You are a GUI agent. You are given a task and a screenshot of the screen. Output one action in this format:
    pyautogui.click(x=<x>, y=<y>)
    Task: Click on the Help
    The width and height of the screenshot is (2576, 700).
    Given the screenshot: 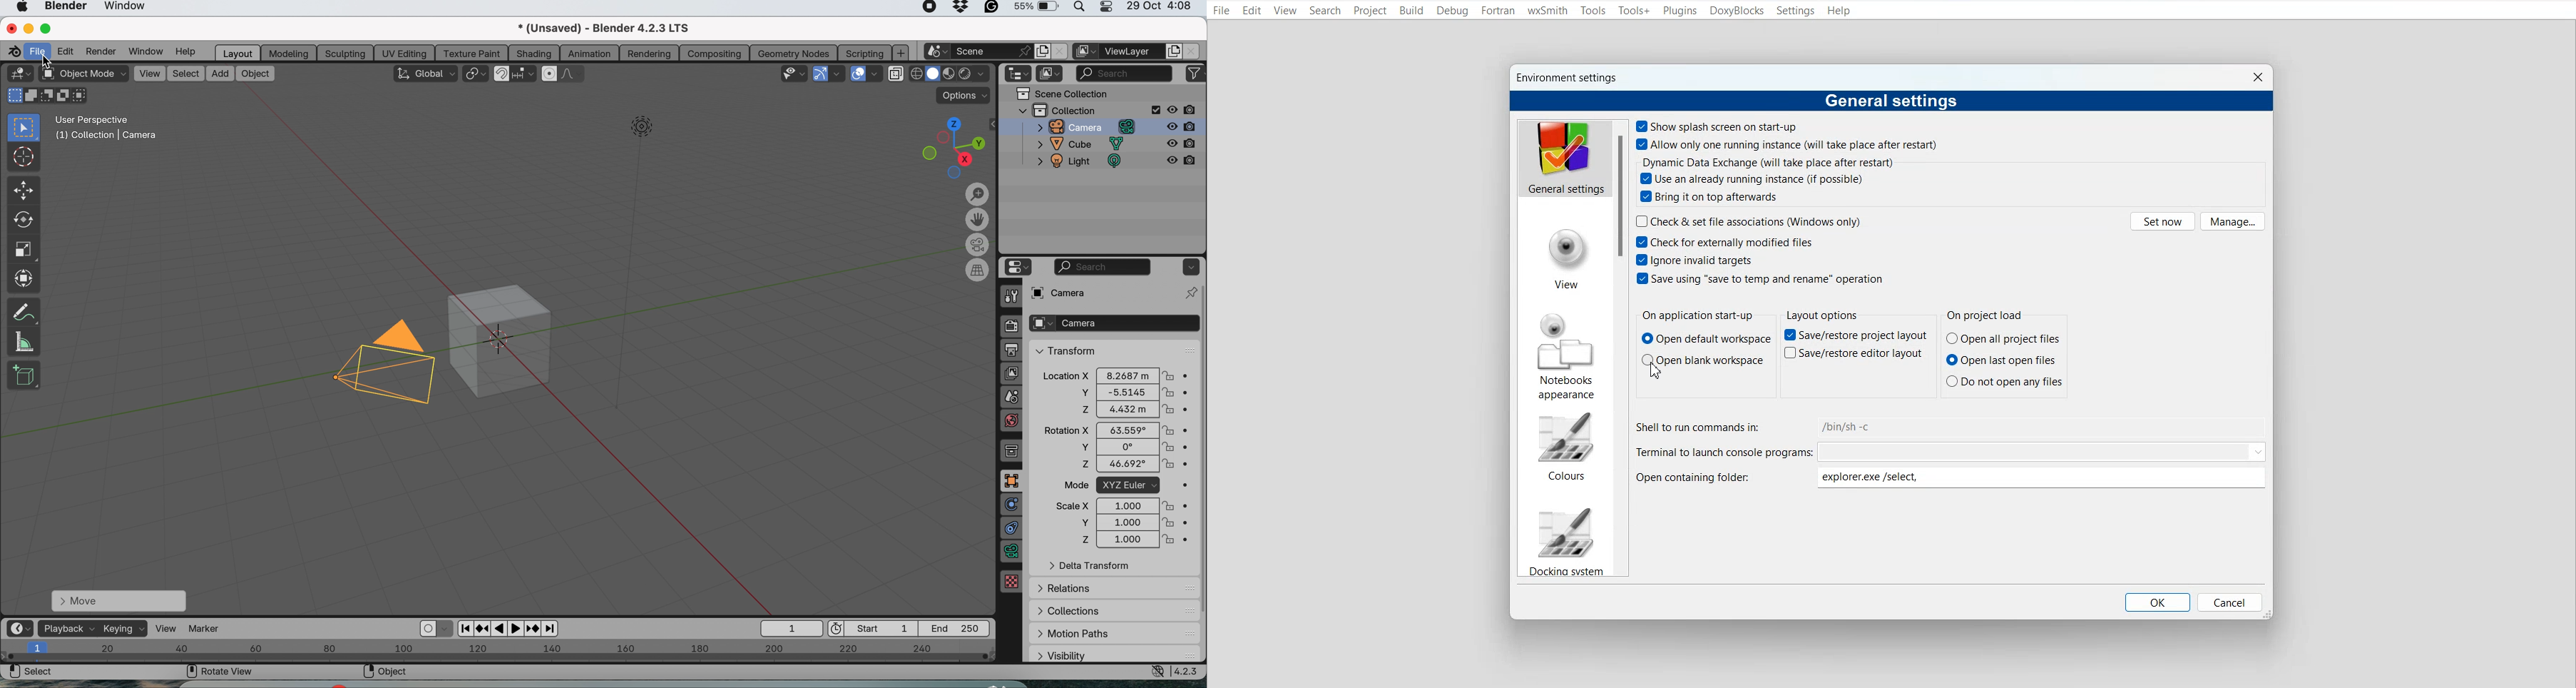 What is the action you would take?
    pyautogui.click(x=1839, y=11)
    